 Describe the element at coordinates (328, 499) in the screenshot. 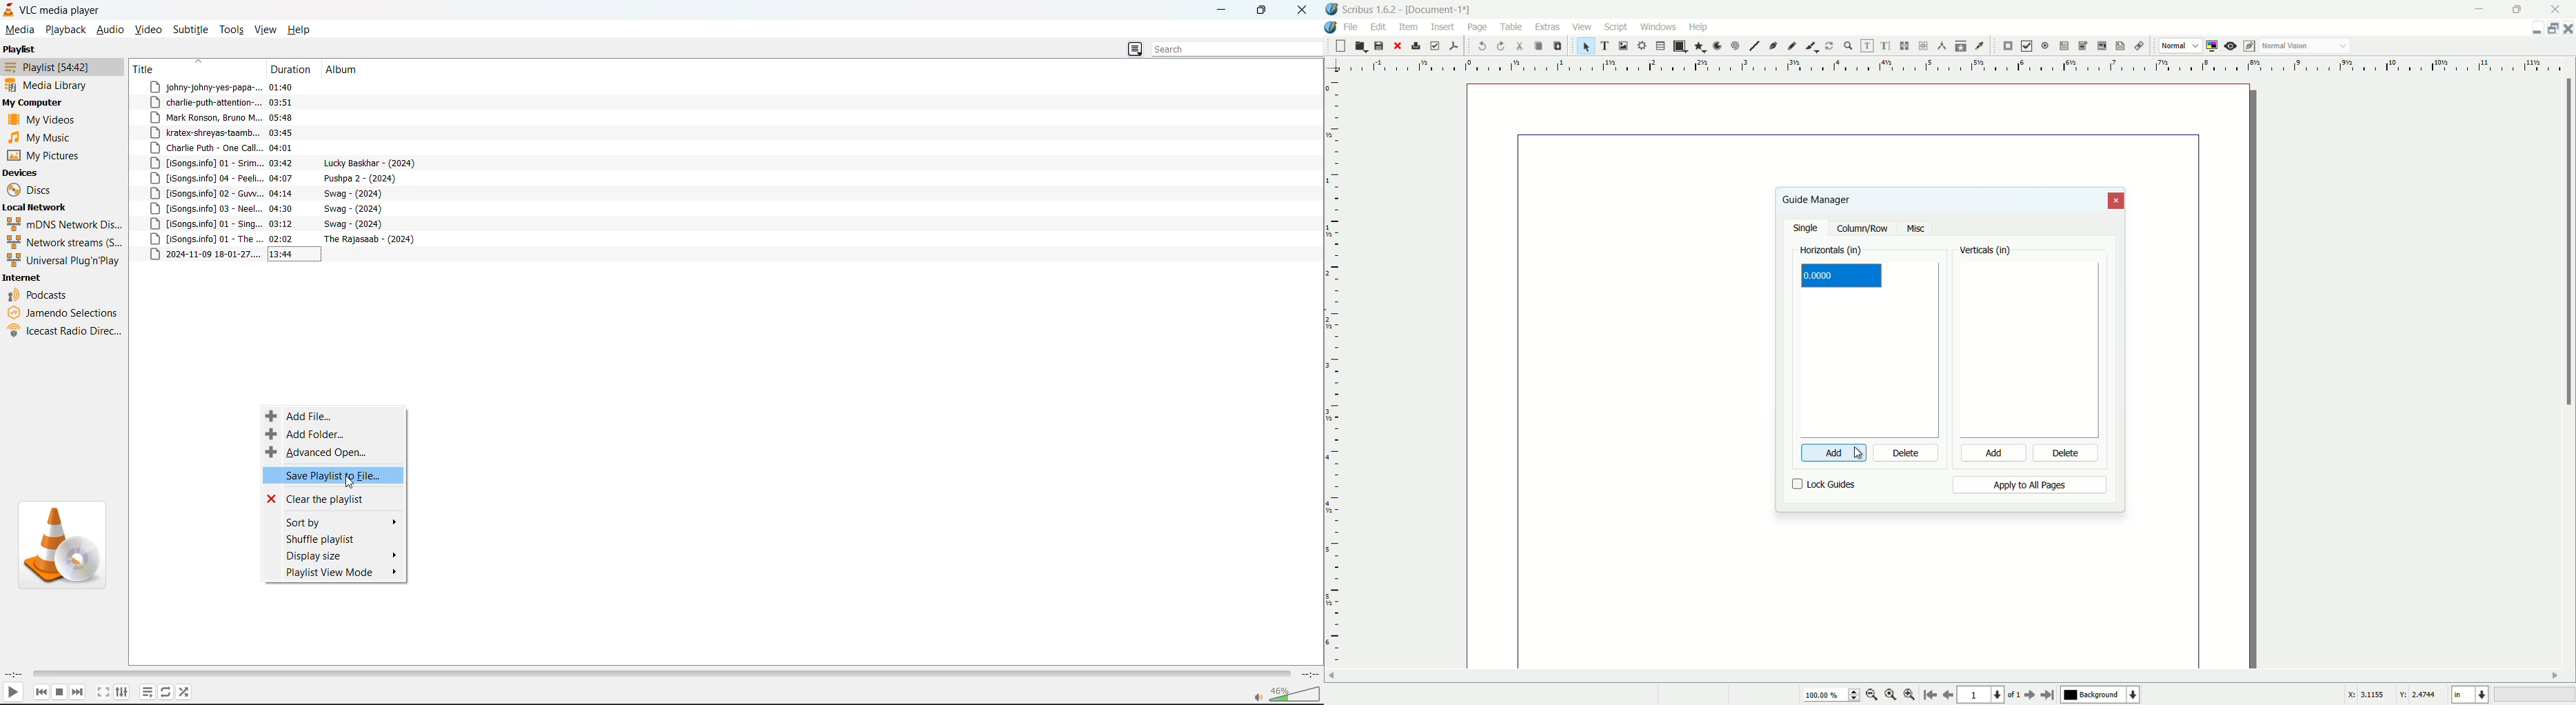

I see `clear the playlist` at that location.